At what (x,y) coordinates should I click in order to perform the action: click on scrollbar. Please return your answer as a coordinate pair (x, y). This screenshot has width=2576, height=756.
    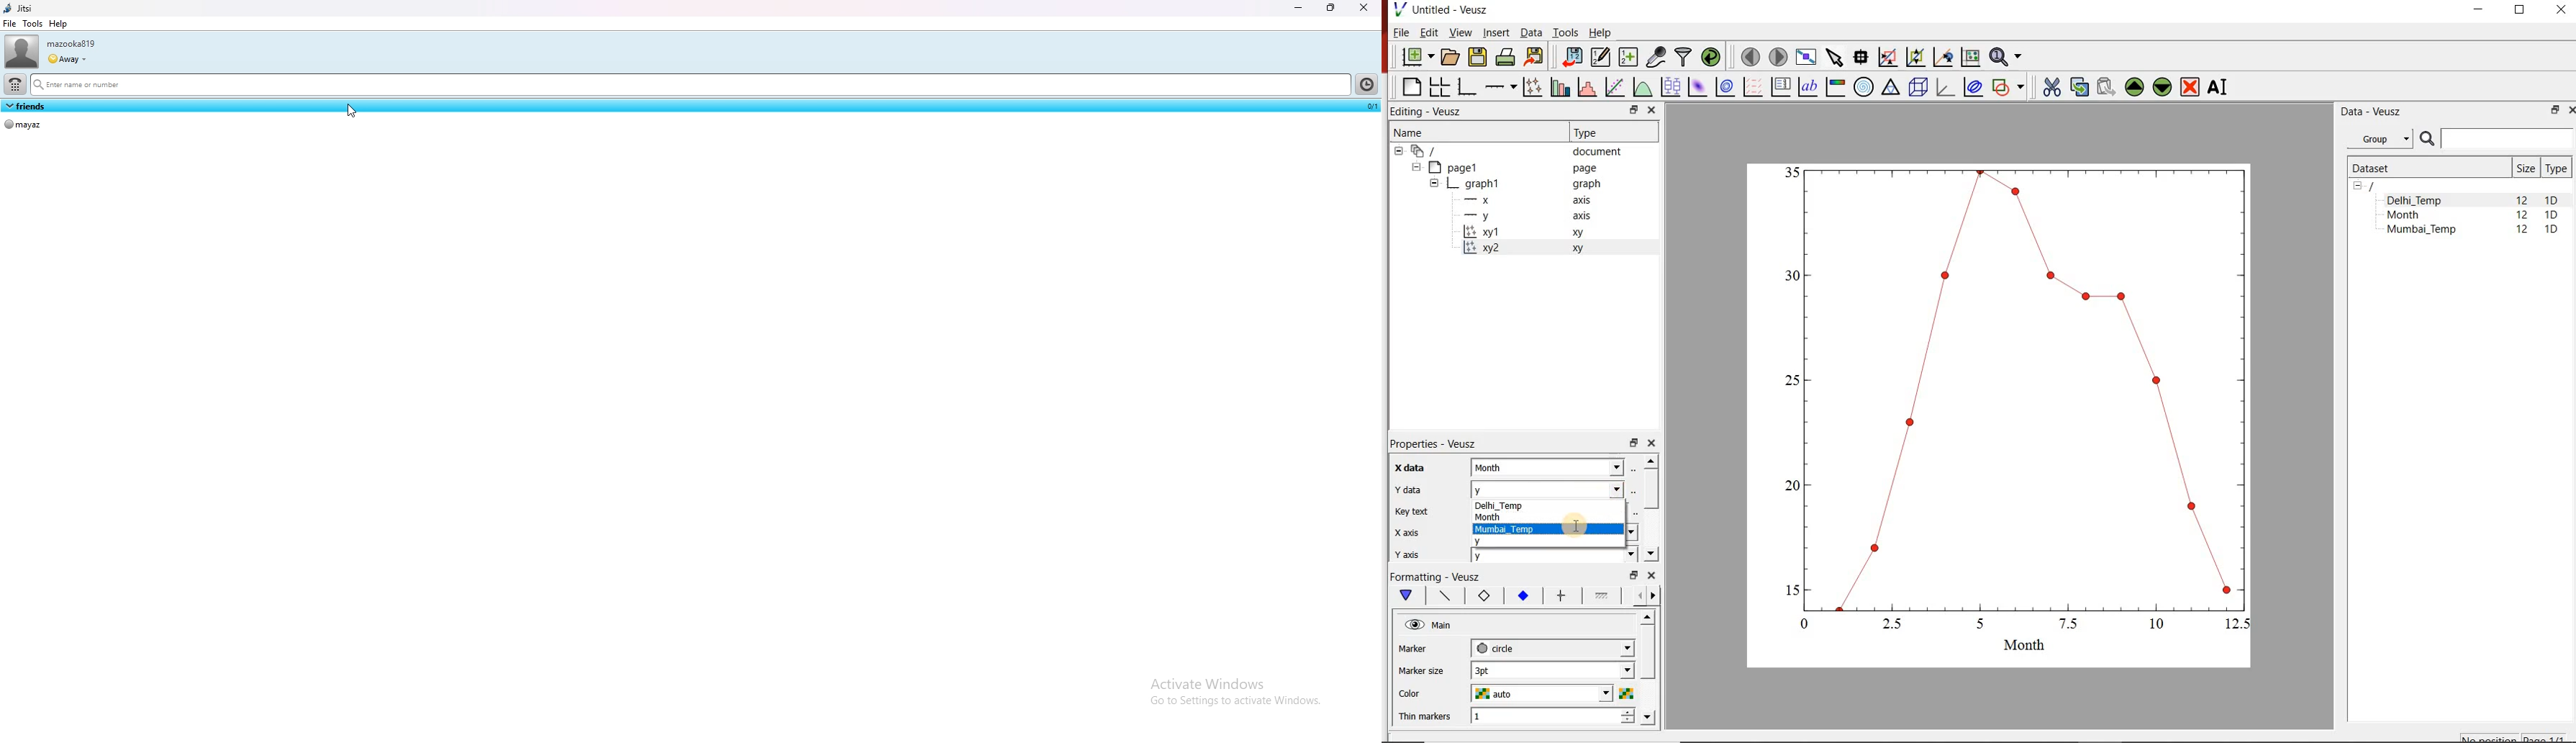
    Looking at the image, I should click on (1649, 670).